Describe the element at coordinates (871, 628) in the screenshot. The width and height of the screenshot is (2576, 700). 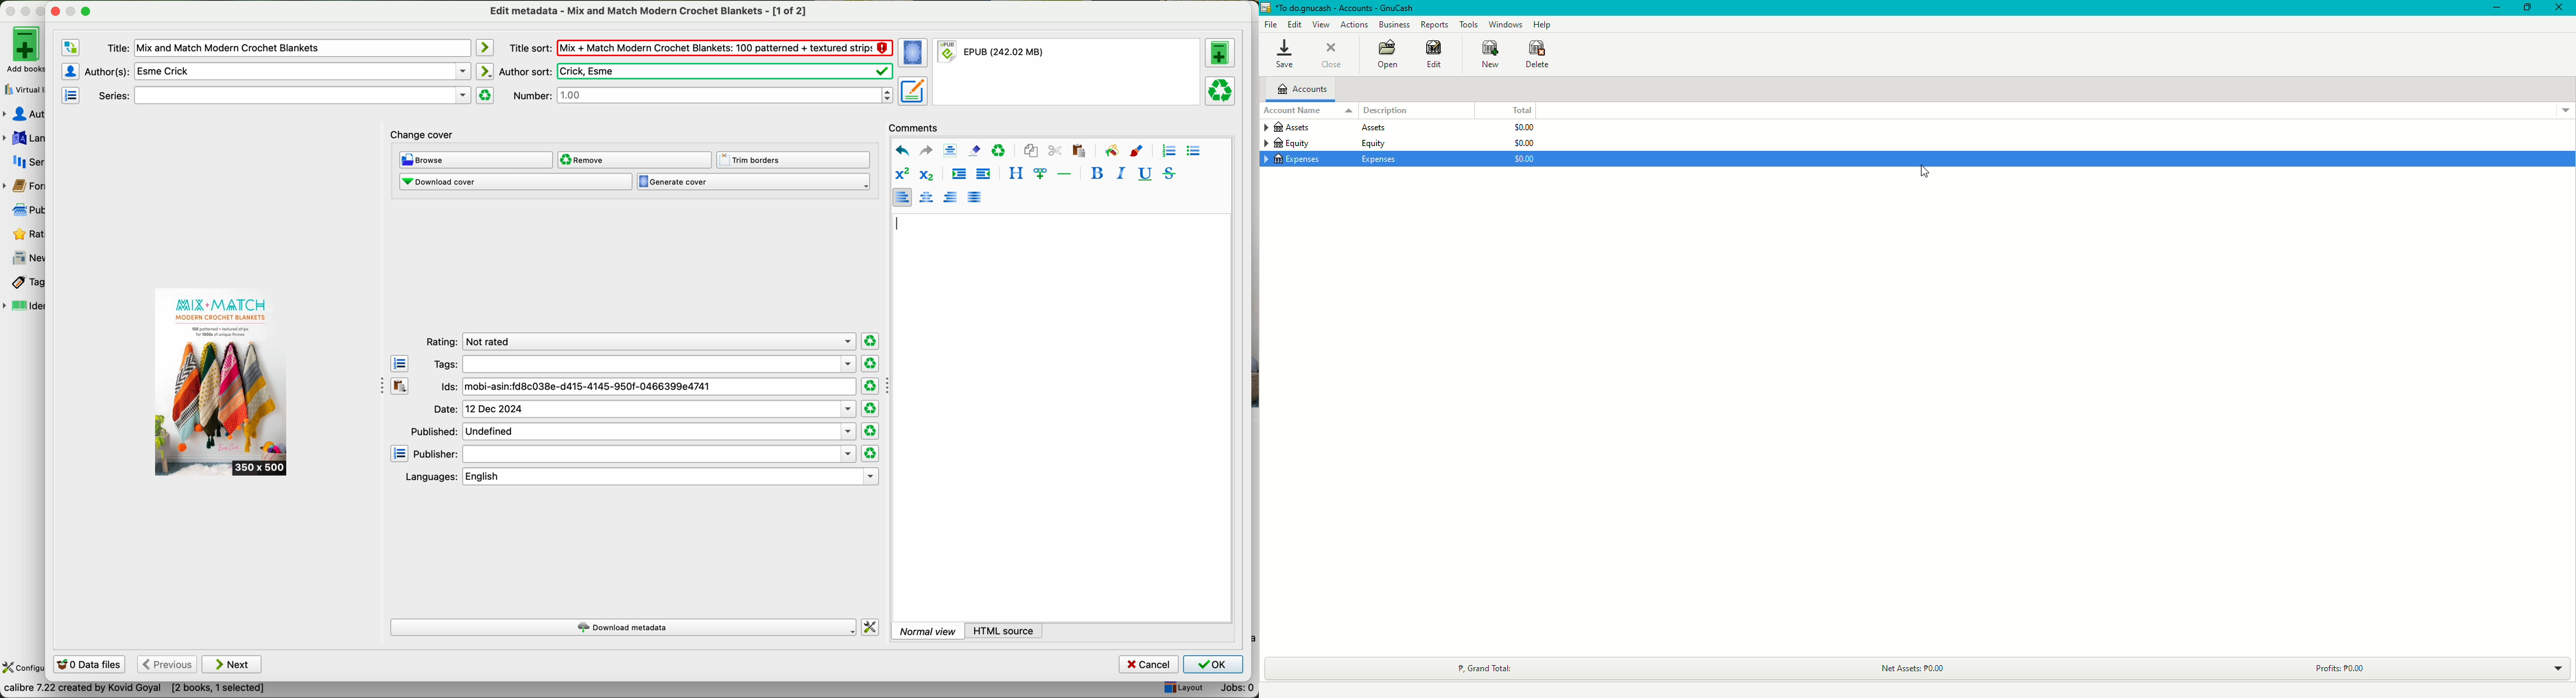
I see `change how calibre downloads metadata` at that location.